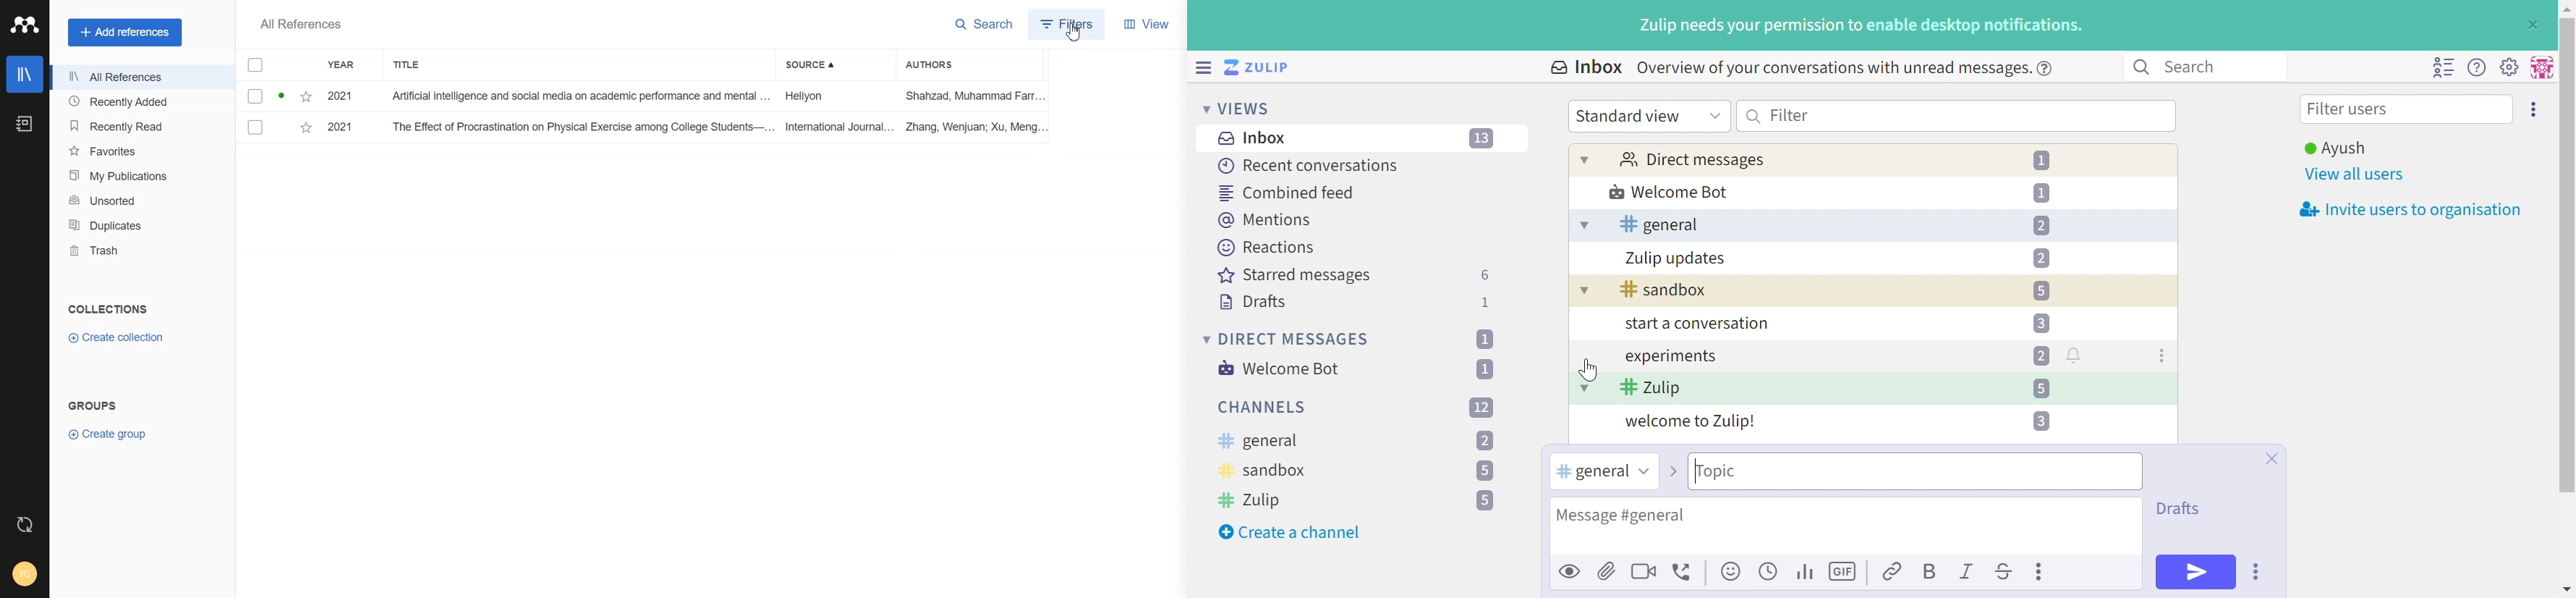 This screenshot has height=616, width=2576. What do you see at coordinates (1968, 573) in the screenshot?
I see `Italic` at bounding box center [1968, 573].